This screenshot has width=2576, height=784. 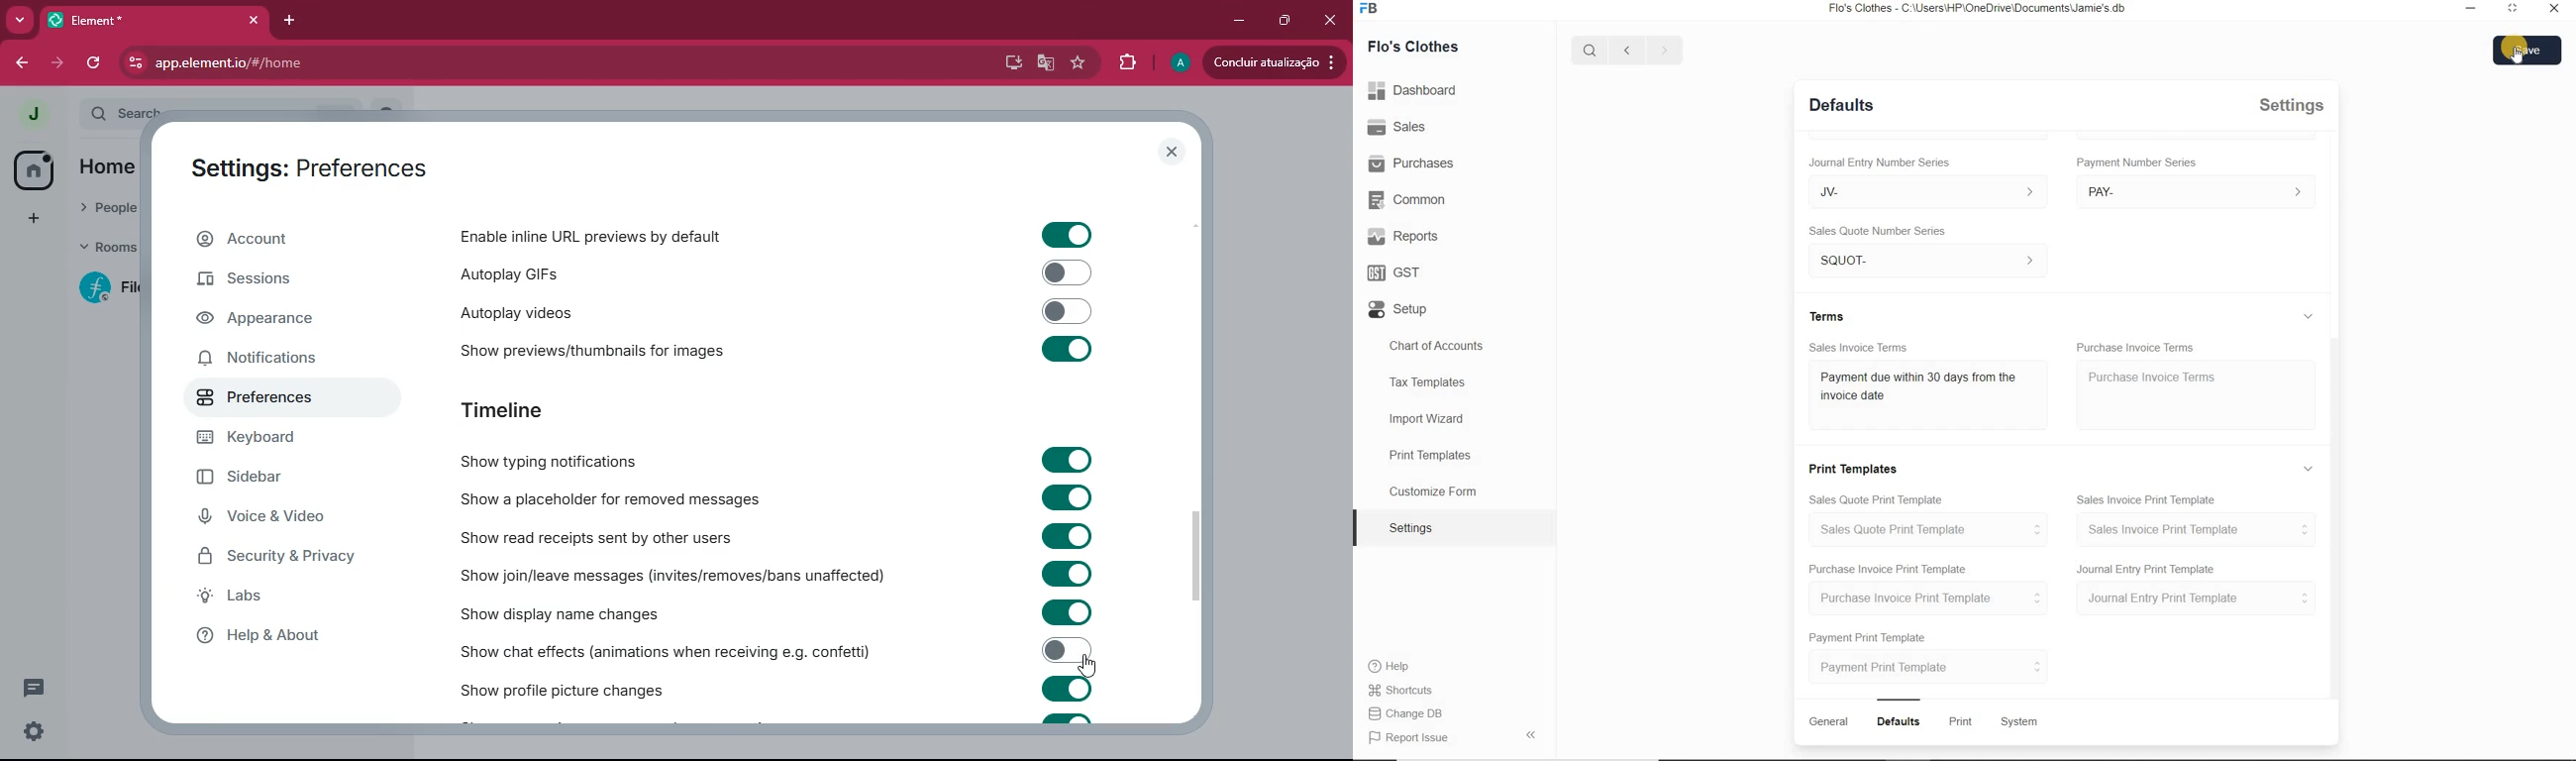 I want to click on Setup, so click(x=1399, y=309).